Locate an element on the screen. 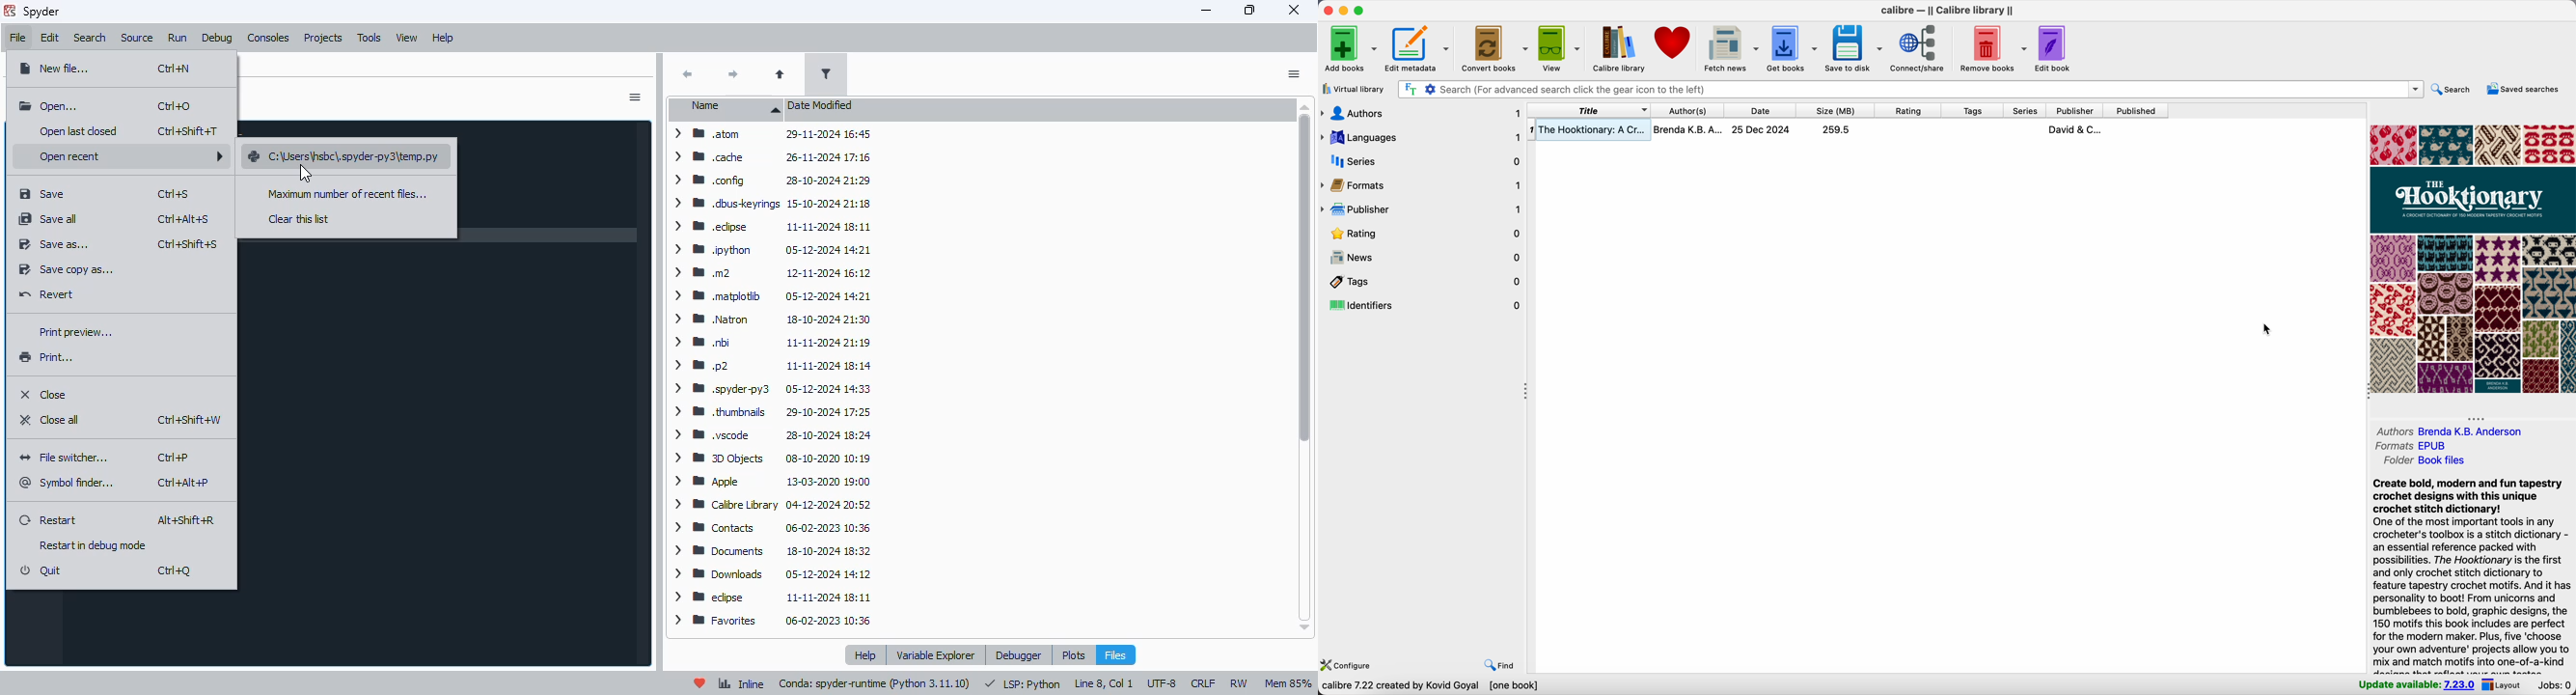 This screenshot has height=700, width=2576. add books is located at coordinates (1349, 49).